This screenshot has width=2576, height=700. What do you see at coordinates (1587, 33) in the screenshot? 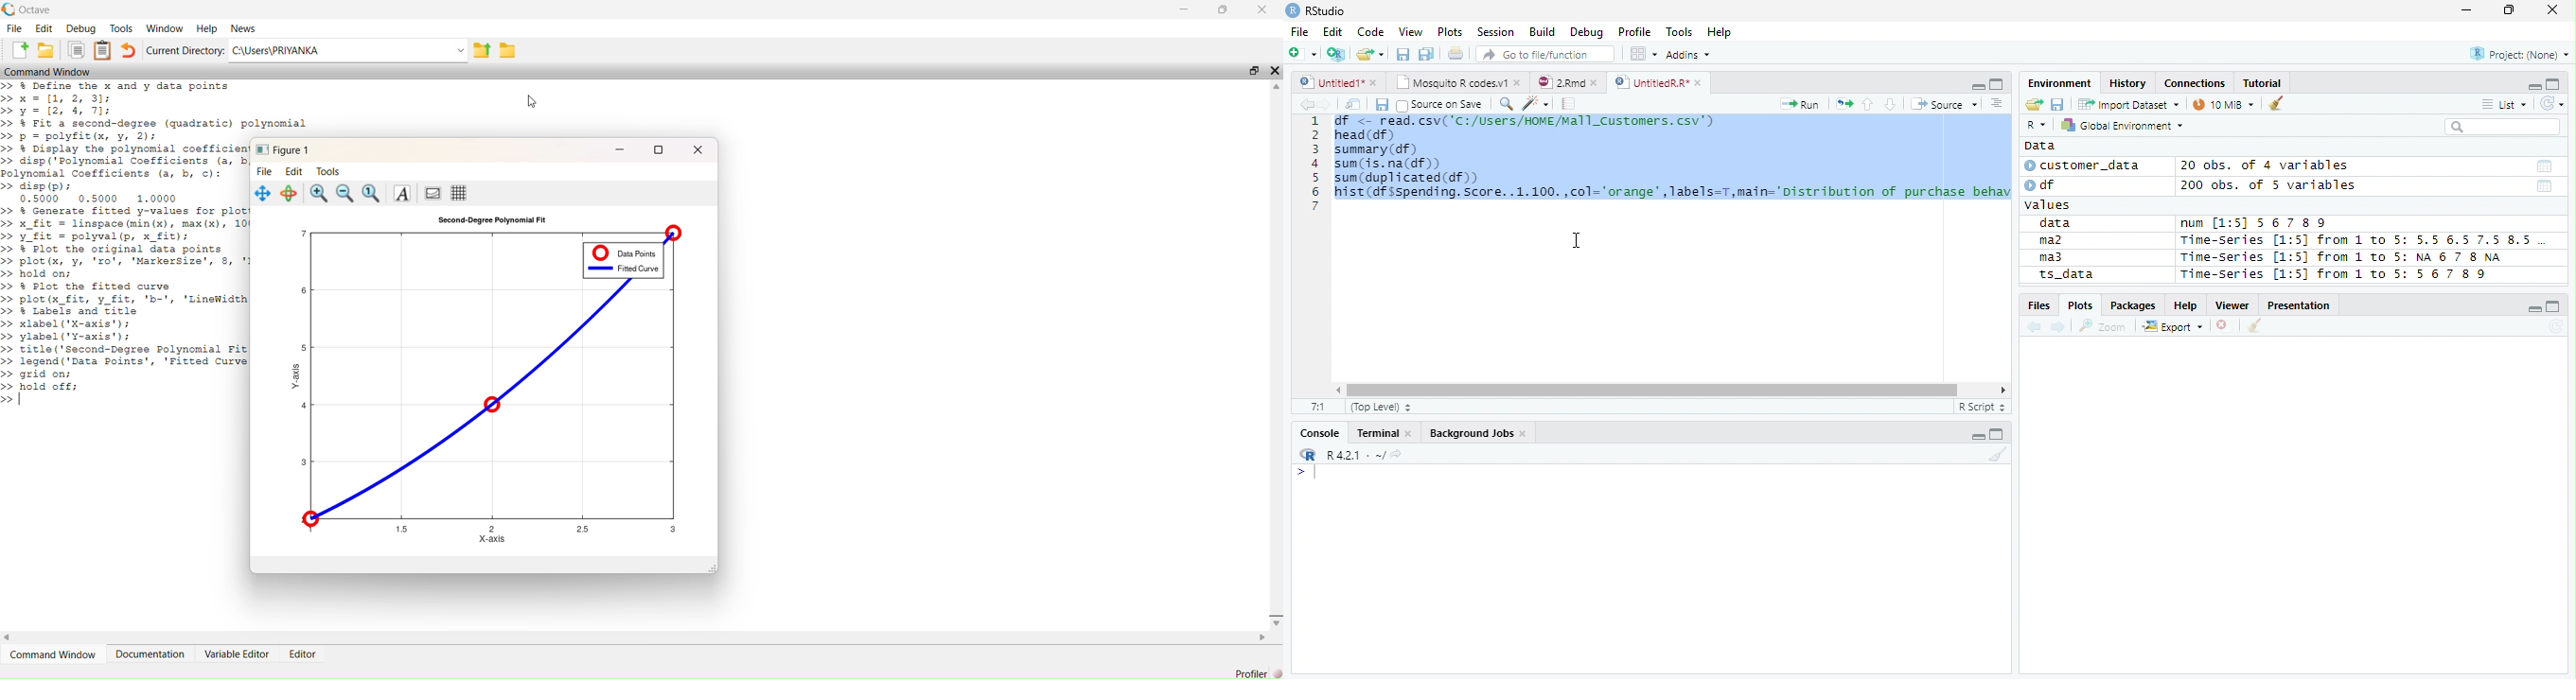
I see `Debug` at bounding box center [1587, 33].